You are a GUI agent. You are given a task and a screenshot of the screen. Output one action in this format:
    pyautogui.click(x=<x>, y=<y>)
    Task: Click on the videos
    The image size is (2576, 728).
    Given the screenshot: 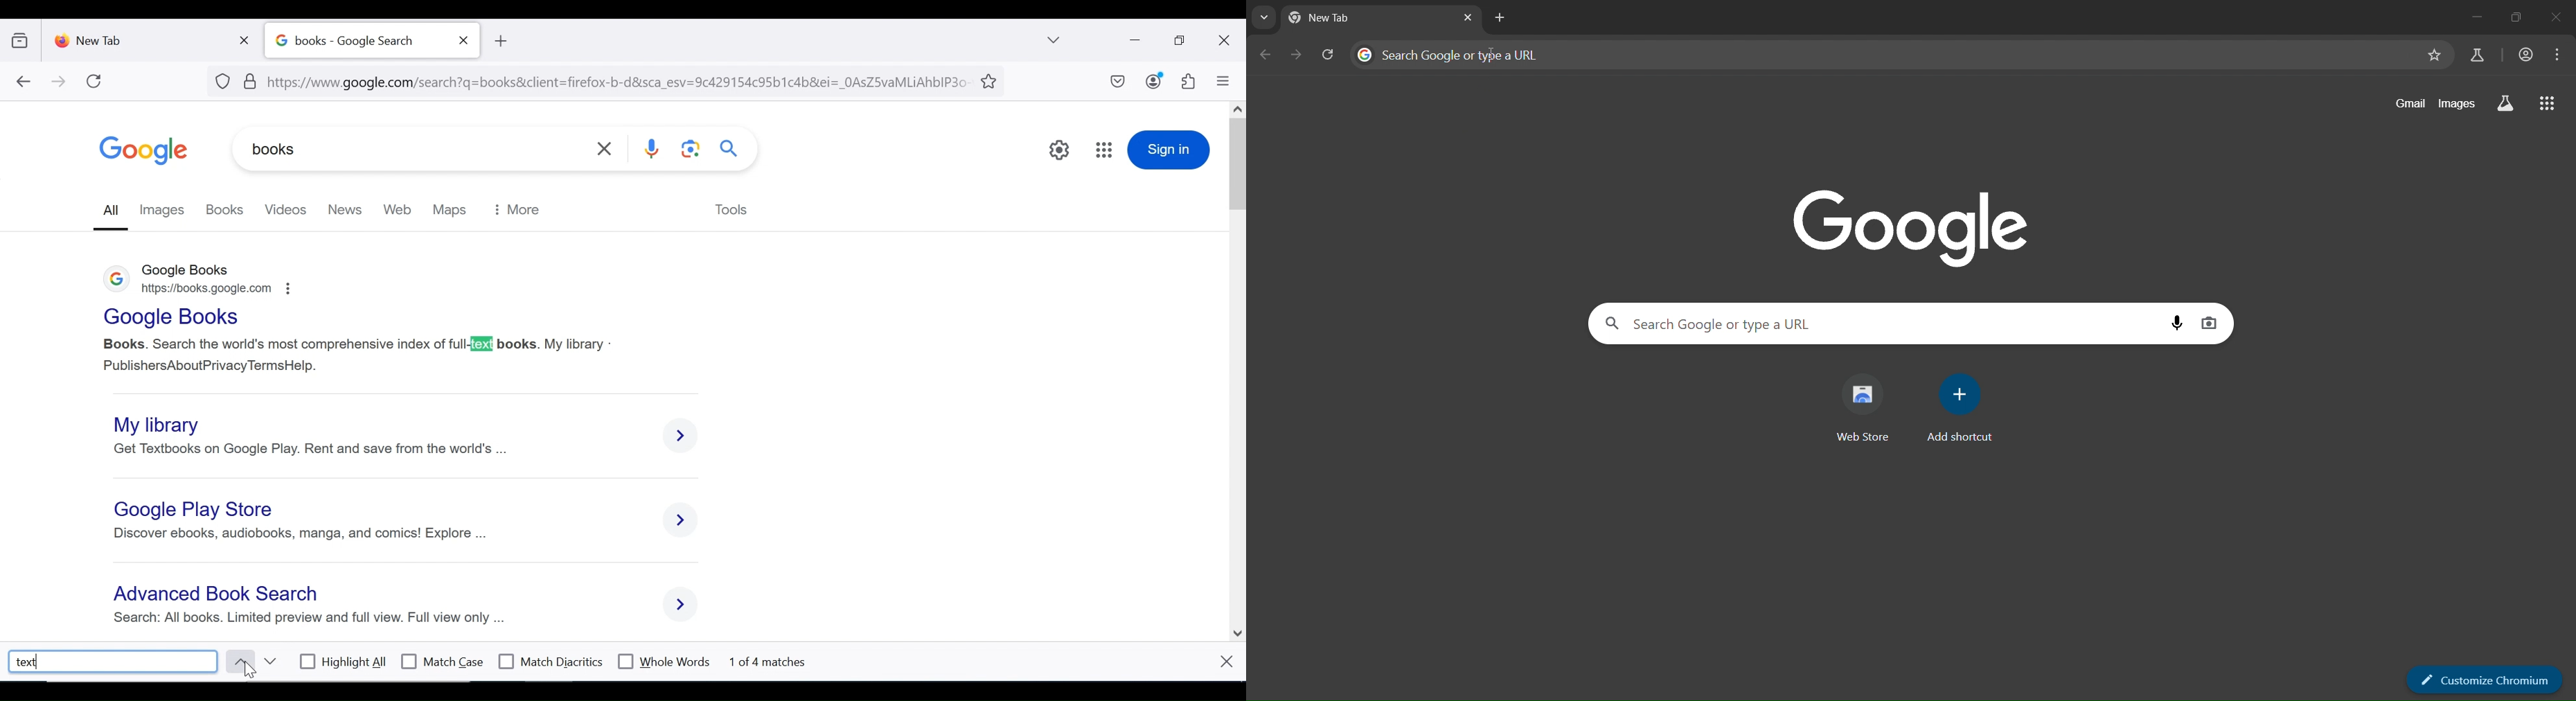 What is the action you would take?
    pyautogui.click(x=284, y=209)
    